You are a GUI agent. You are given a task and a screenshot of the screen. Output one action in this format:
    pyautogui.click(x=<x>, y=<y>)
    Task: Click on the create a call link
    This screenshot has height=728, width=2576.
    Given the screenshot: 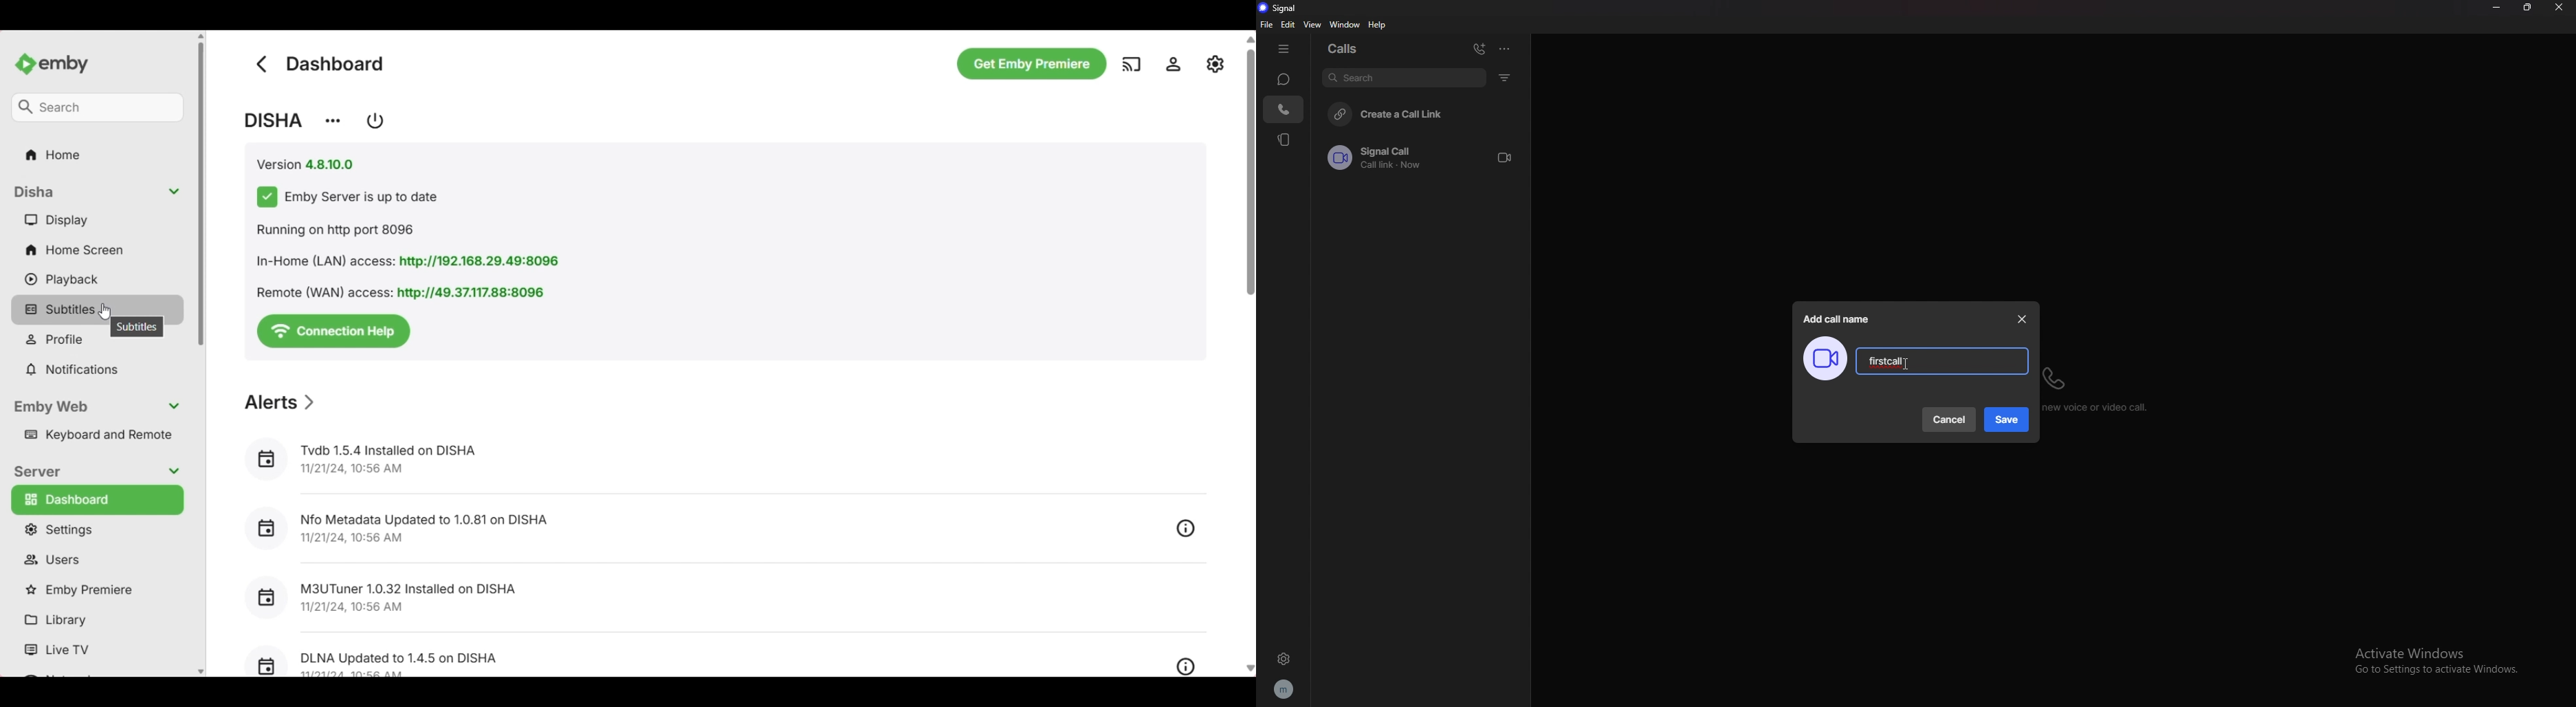 What is the action you would take?
    pyautogui.click(x=1425, y=113)
    